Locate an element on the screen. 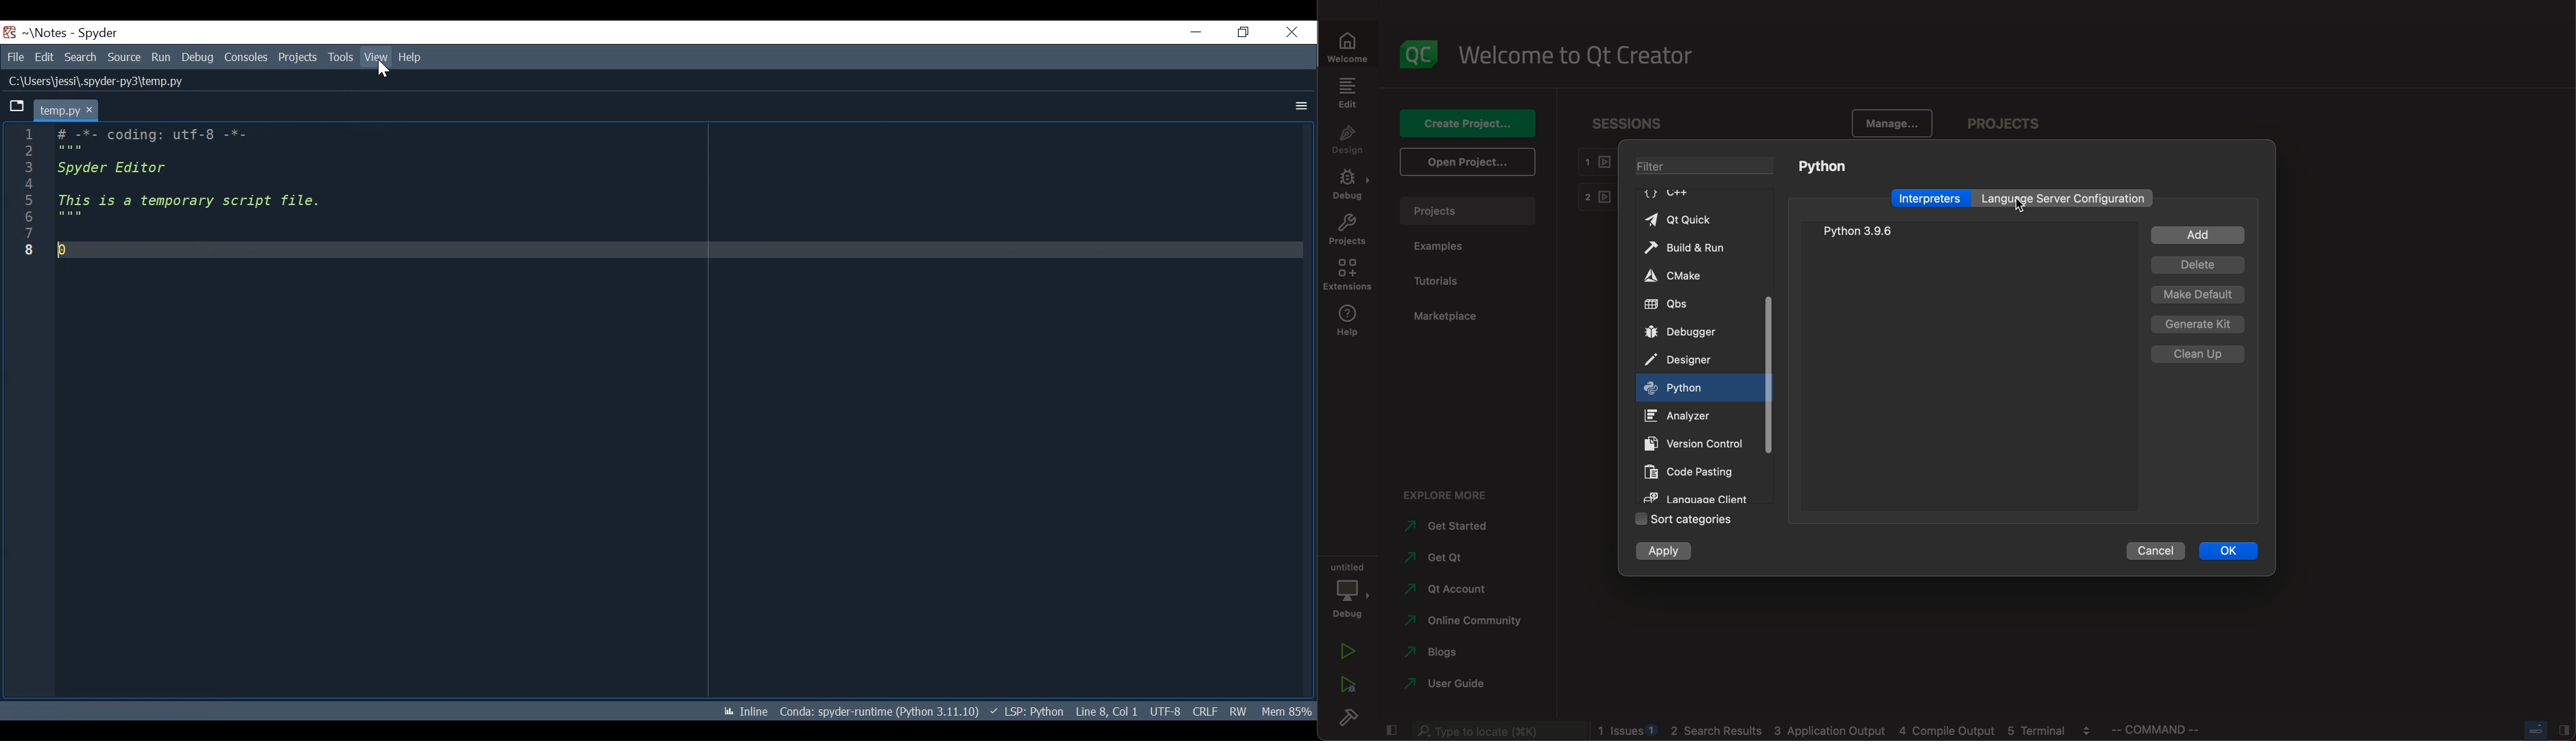  logs is located at coordinates (1845, 730).